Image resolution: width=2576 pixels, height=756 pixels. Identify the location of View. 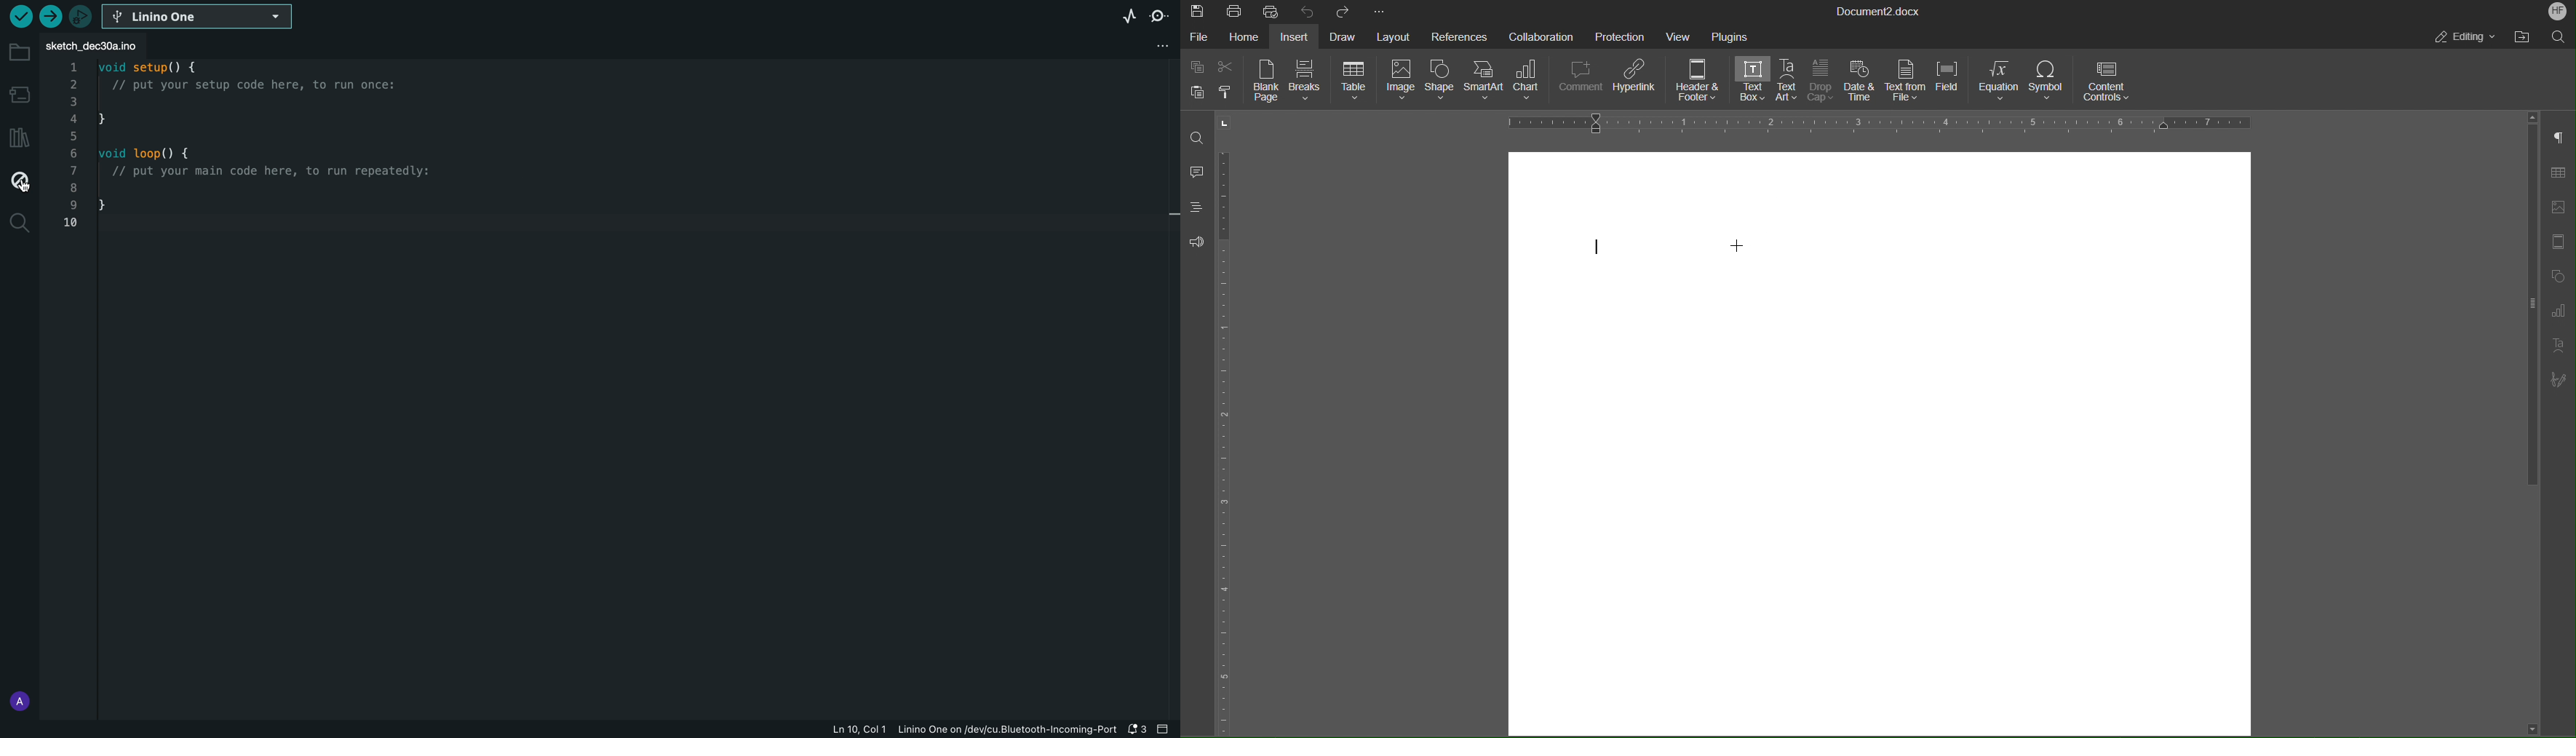
(1681, 35).